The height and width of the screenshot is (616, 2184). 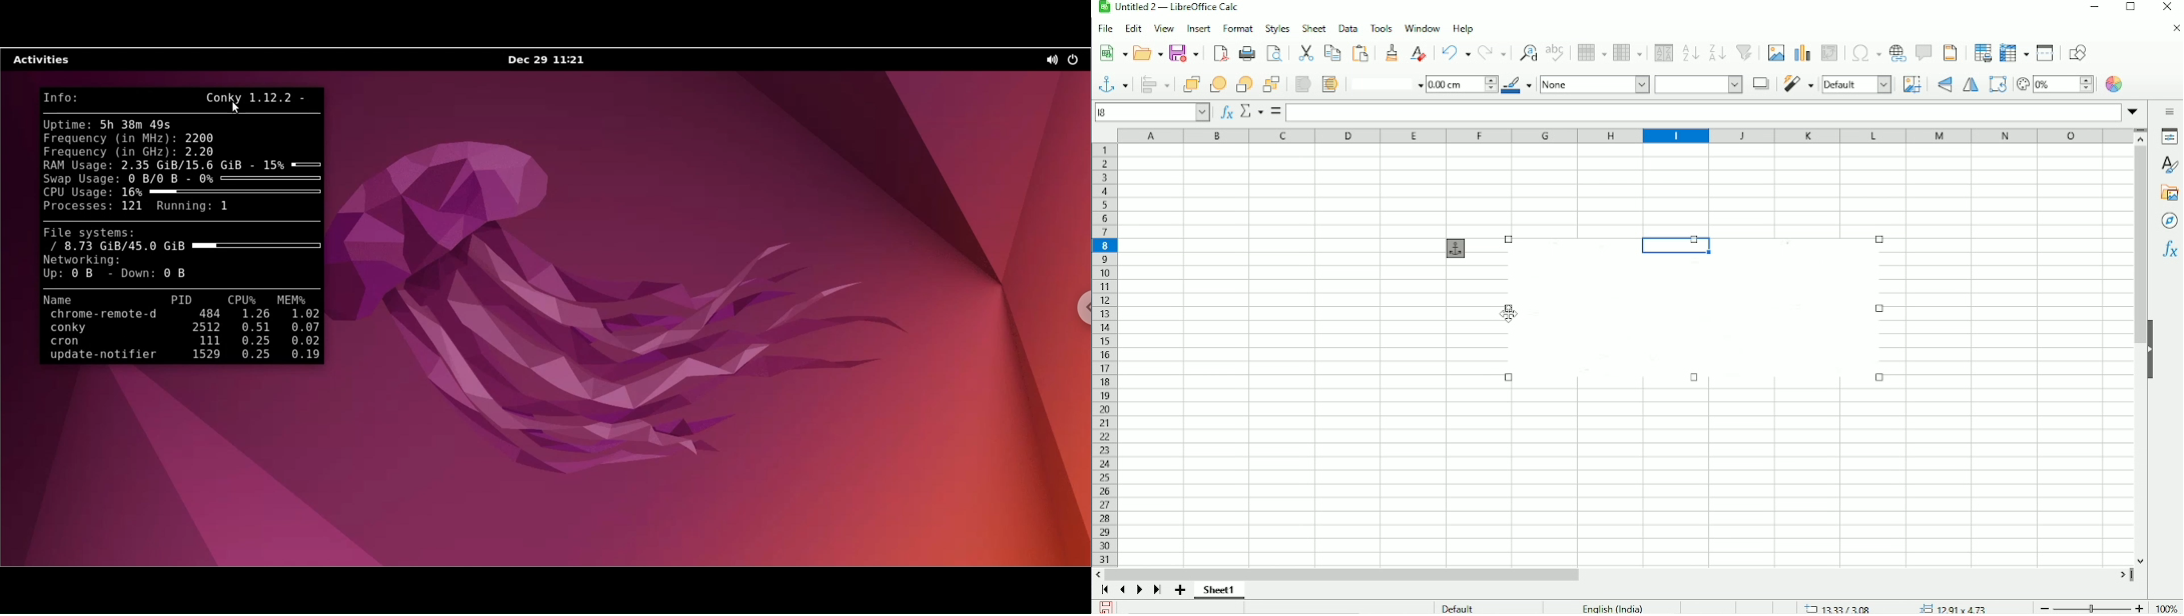 What do you see at coordinates (2168, 193) in the screenshot?
I see `Gallery` at bounding box center [2168, 193].